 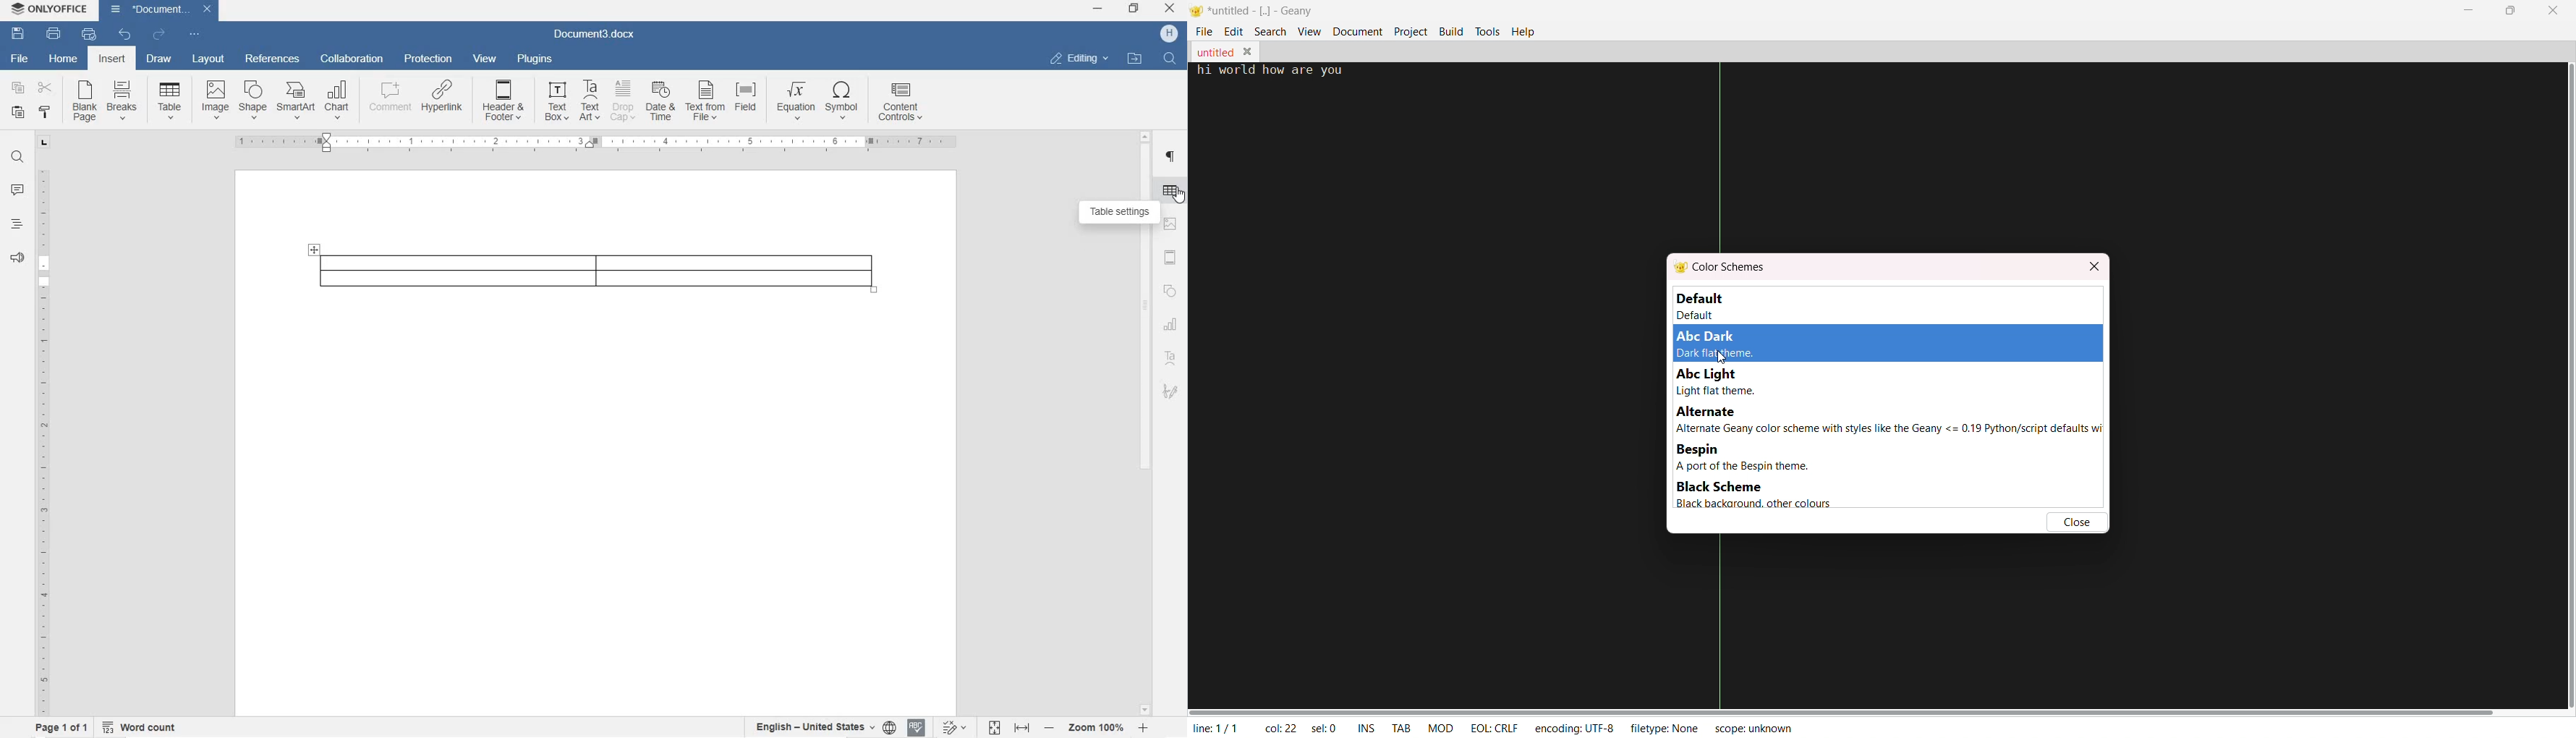 I want to click on Header & Footer, so click(x=505, y=103).